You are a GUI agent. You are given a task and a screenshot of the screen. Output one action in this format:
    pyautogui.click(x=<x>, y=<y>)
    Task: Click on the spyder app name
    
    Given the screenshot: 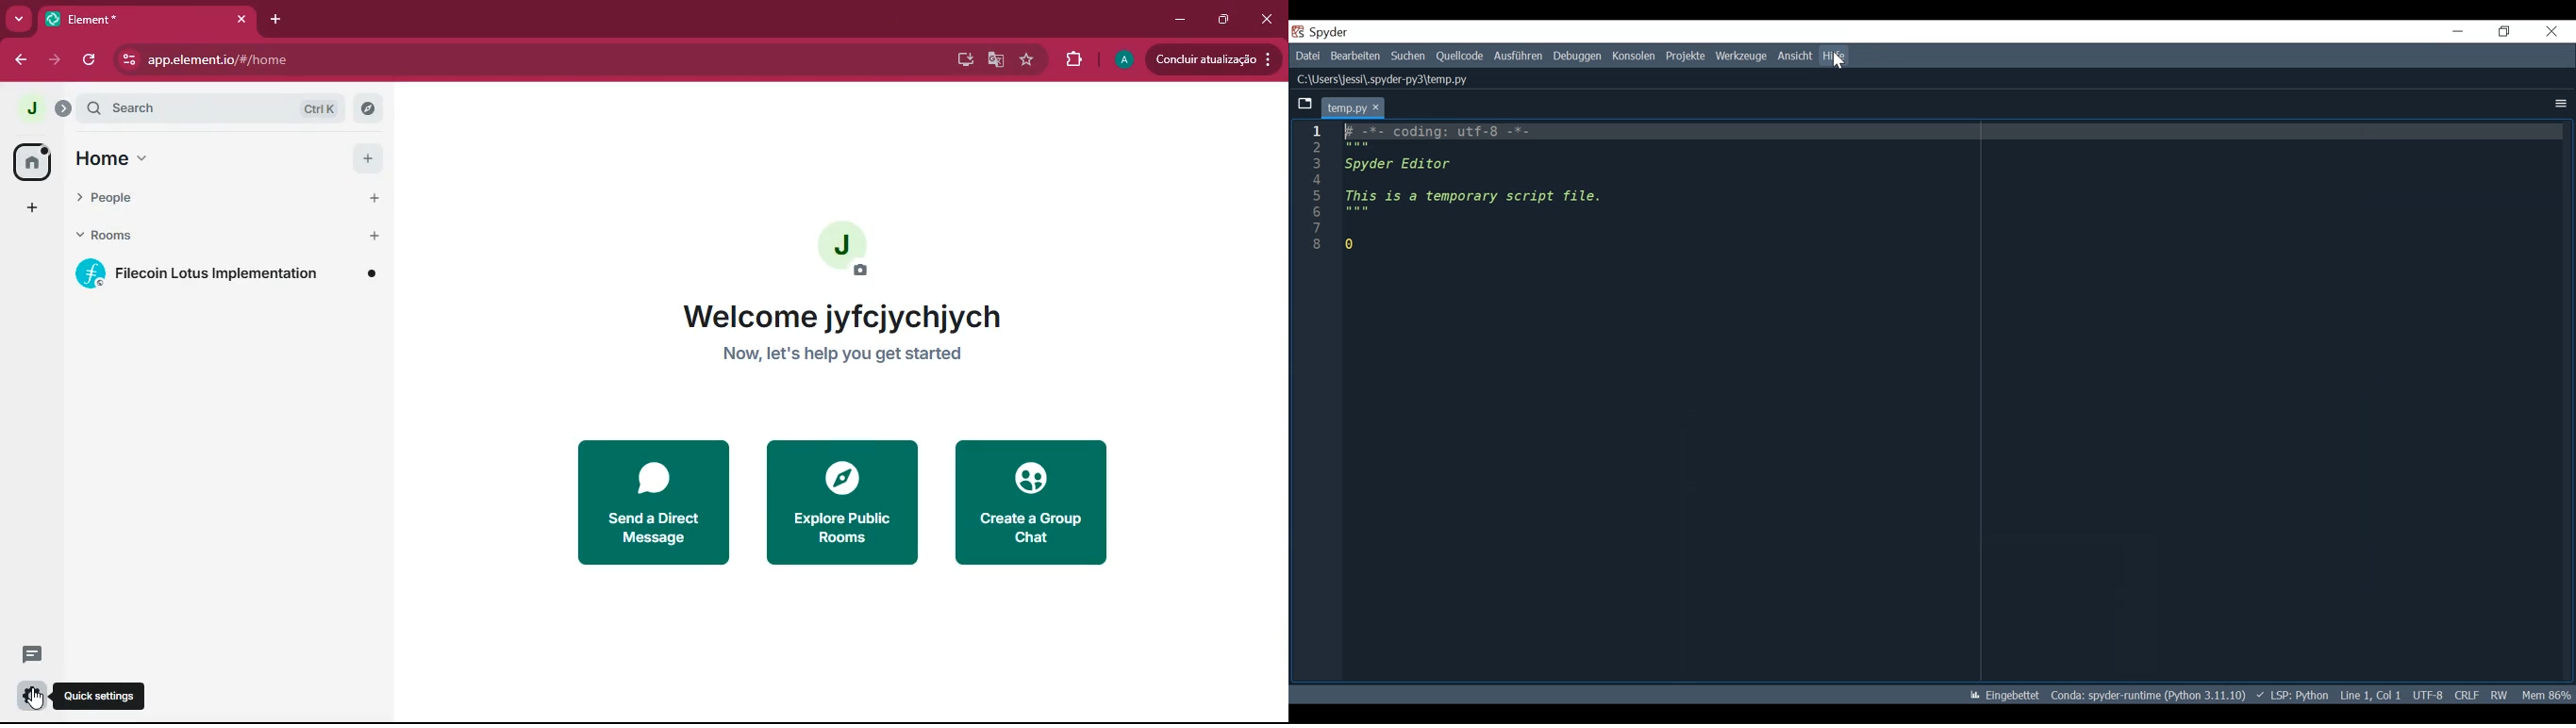 What is the action you would take?
    pyautogui.click(x=1358, y=32)
    